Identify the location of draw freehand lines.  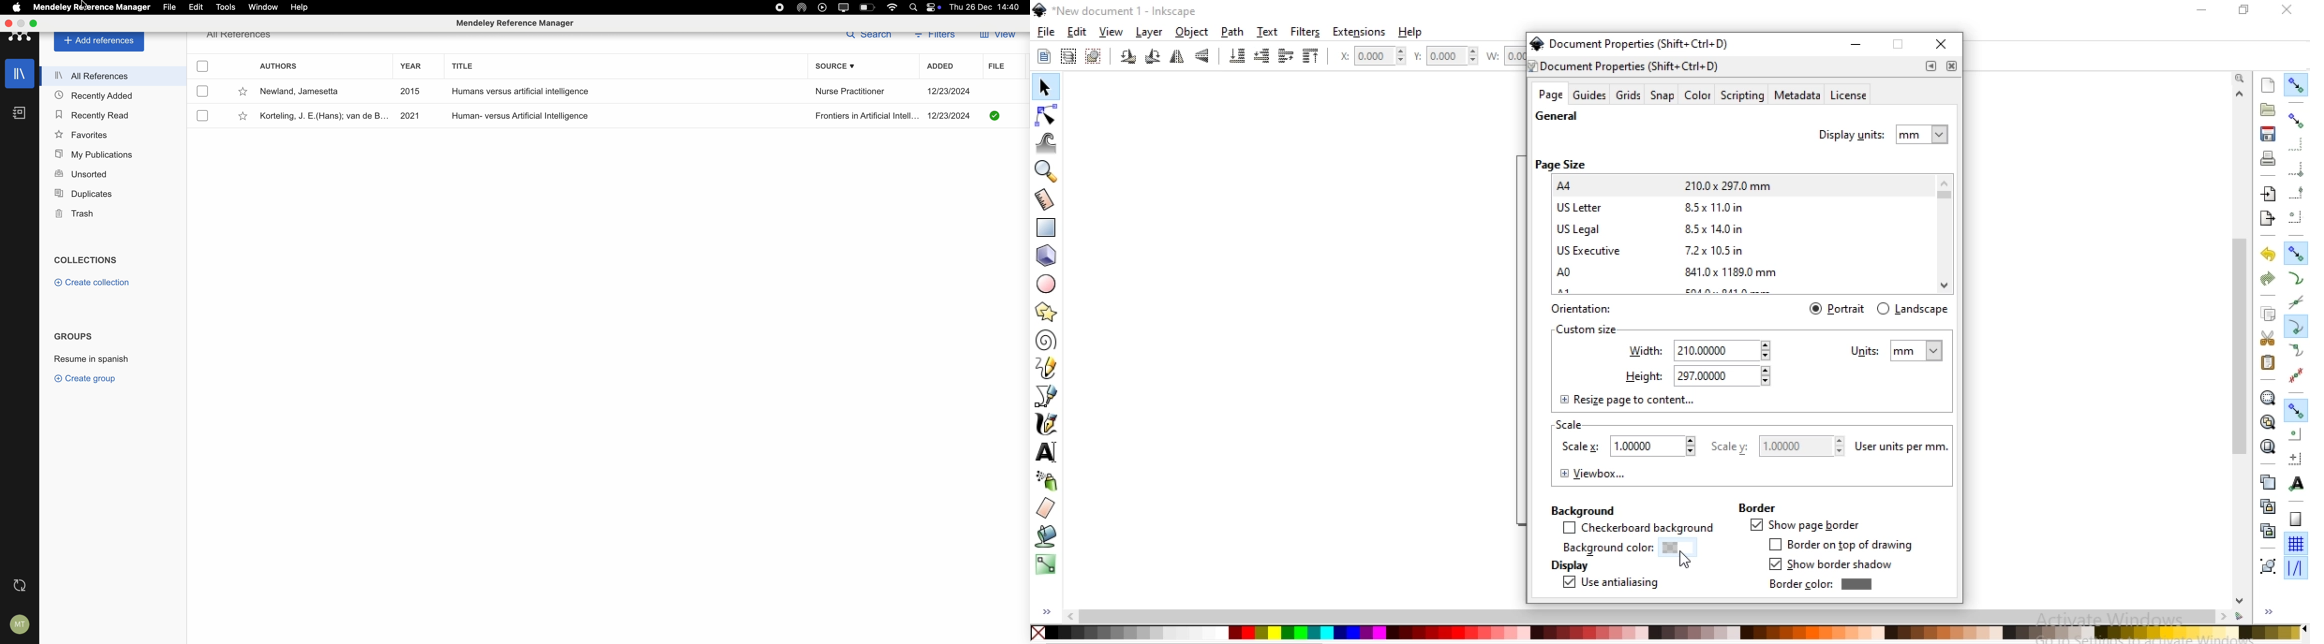
(1046, 368).